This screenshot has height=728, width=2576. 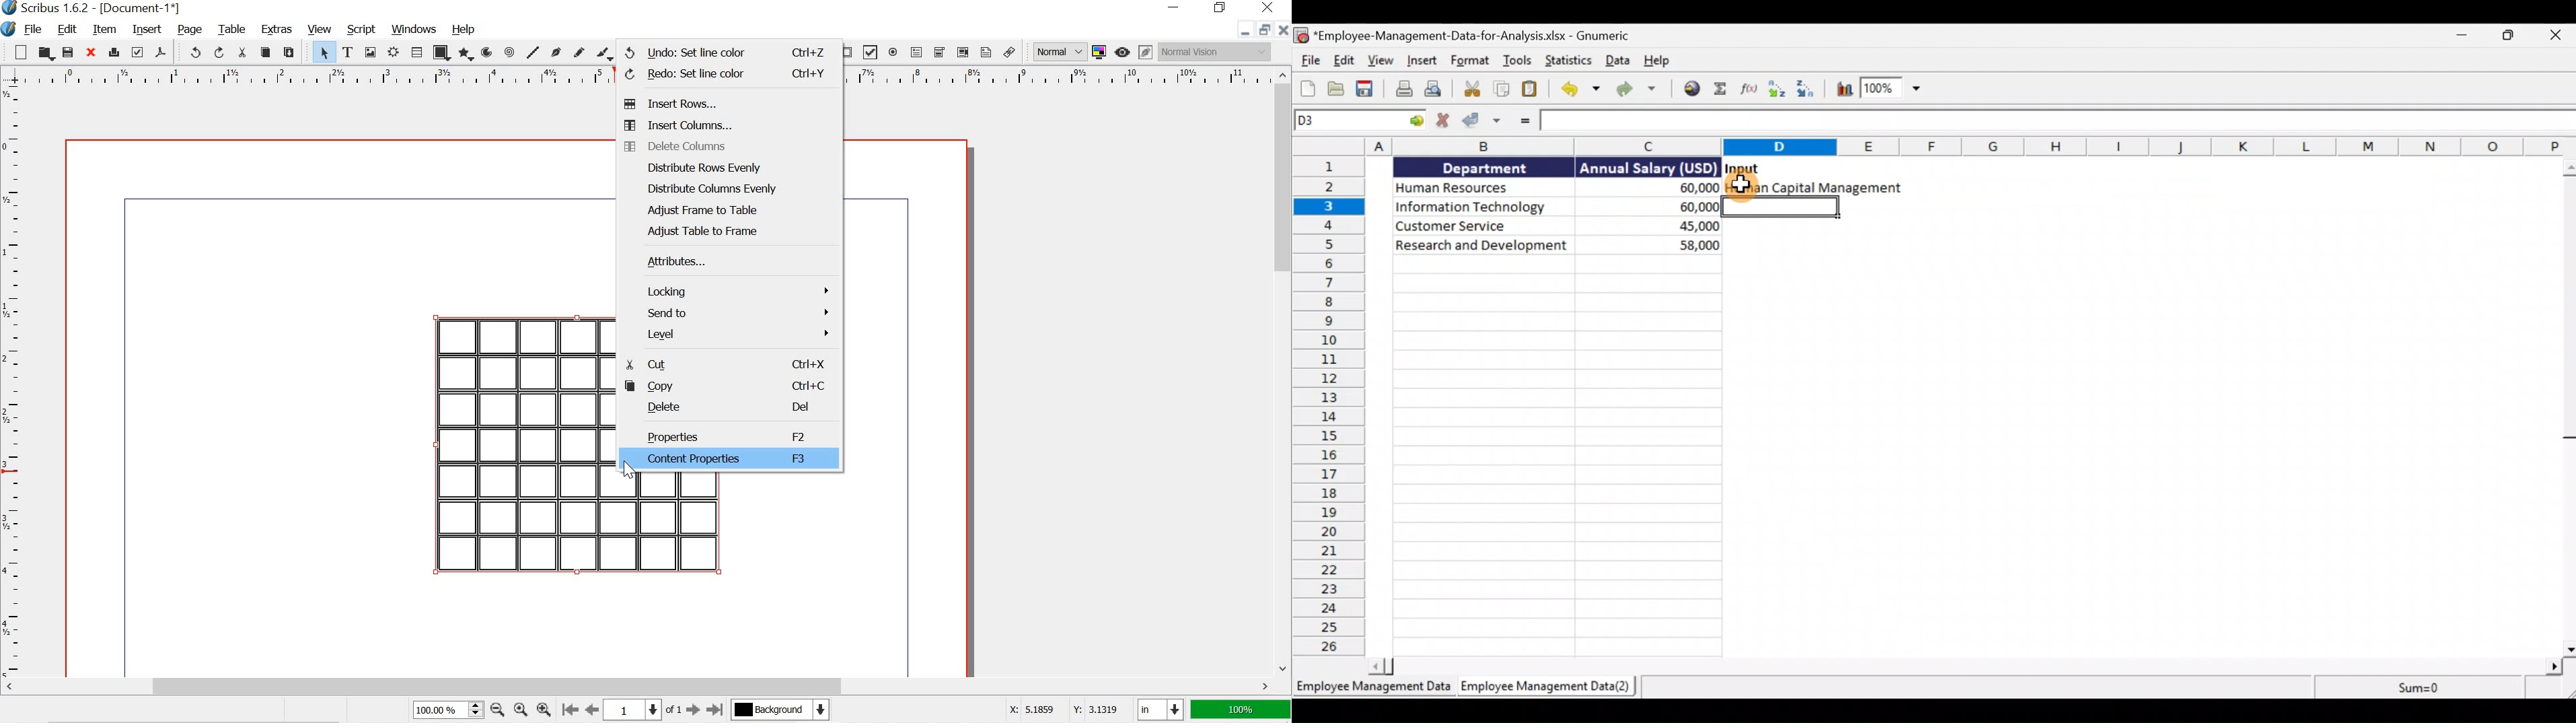 I want to click on Sheet 2, so click(x=1546, y=688).